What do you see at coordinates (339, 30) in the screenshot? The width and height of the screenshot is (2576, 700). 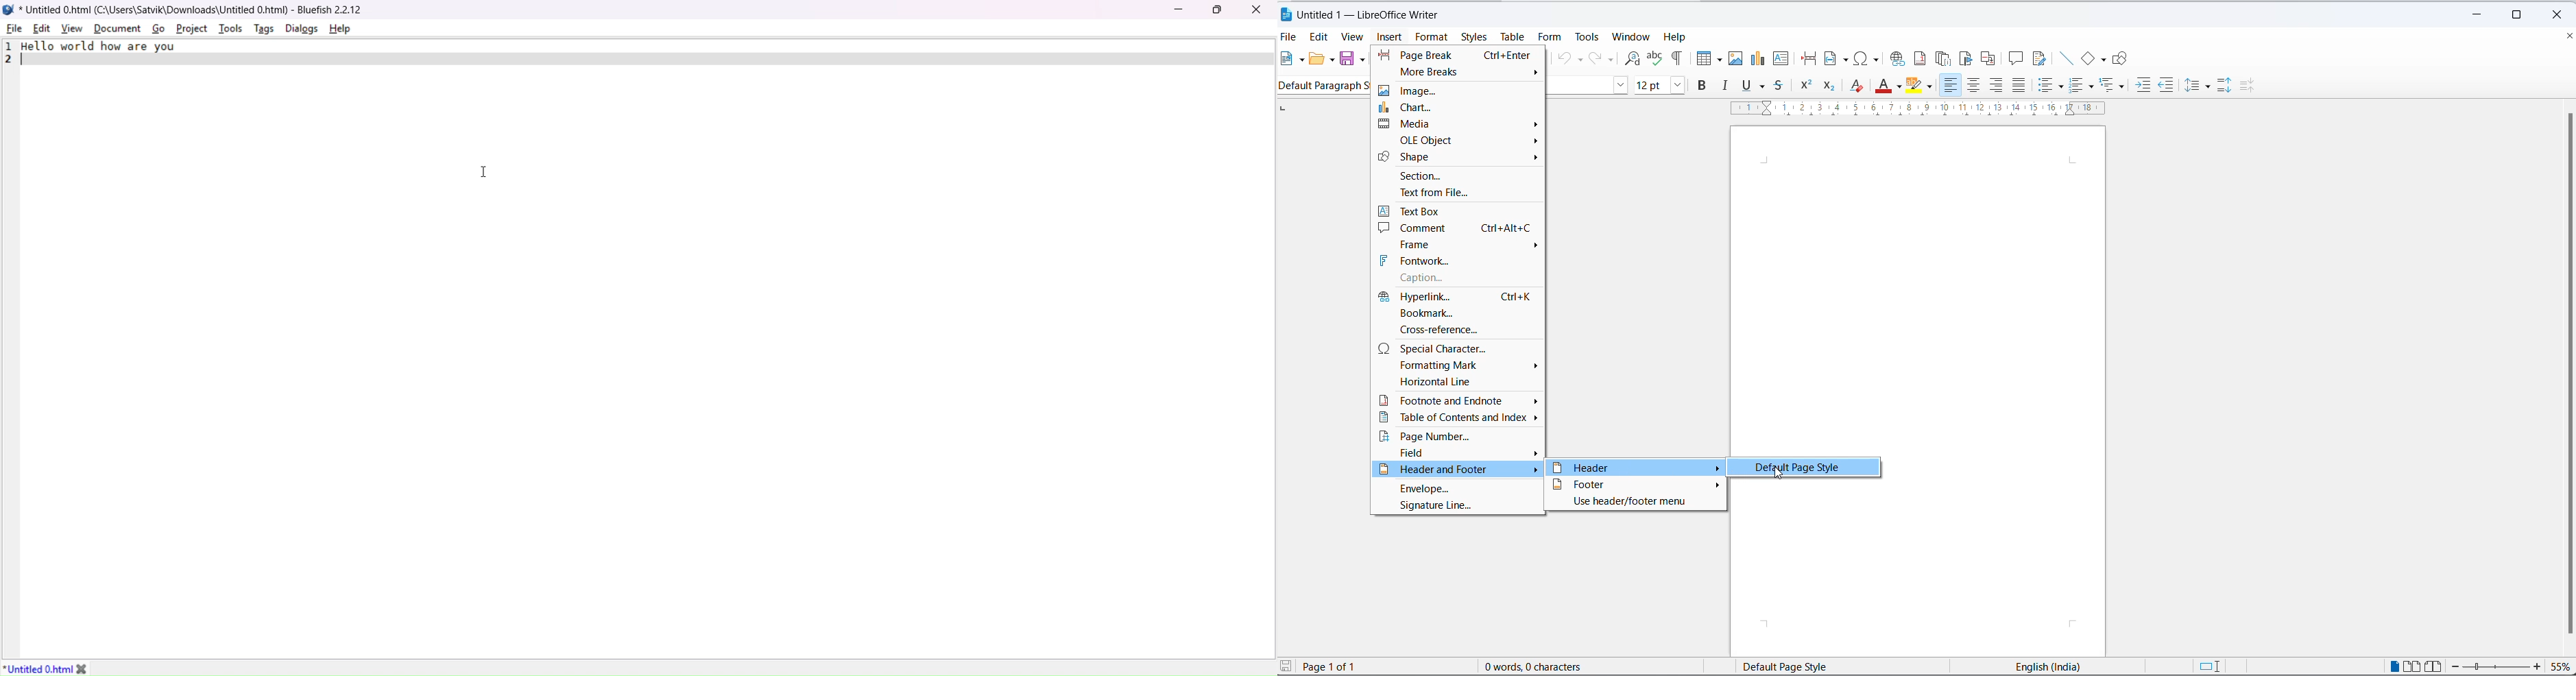 I see `help` at bounding box center [339, 30].